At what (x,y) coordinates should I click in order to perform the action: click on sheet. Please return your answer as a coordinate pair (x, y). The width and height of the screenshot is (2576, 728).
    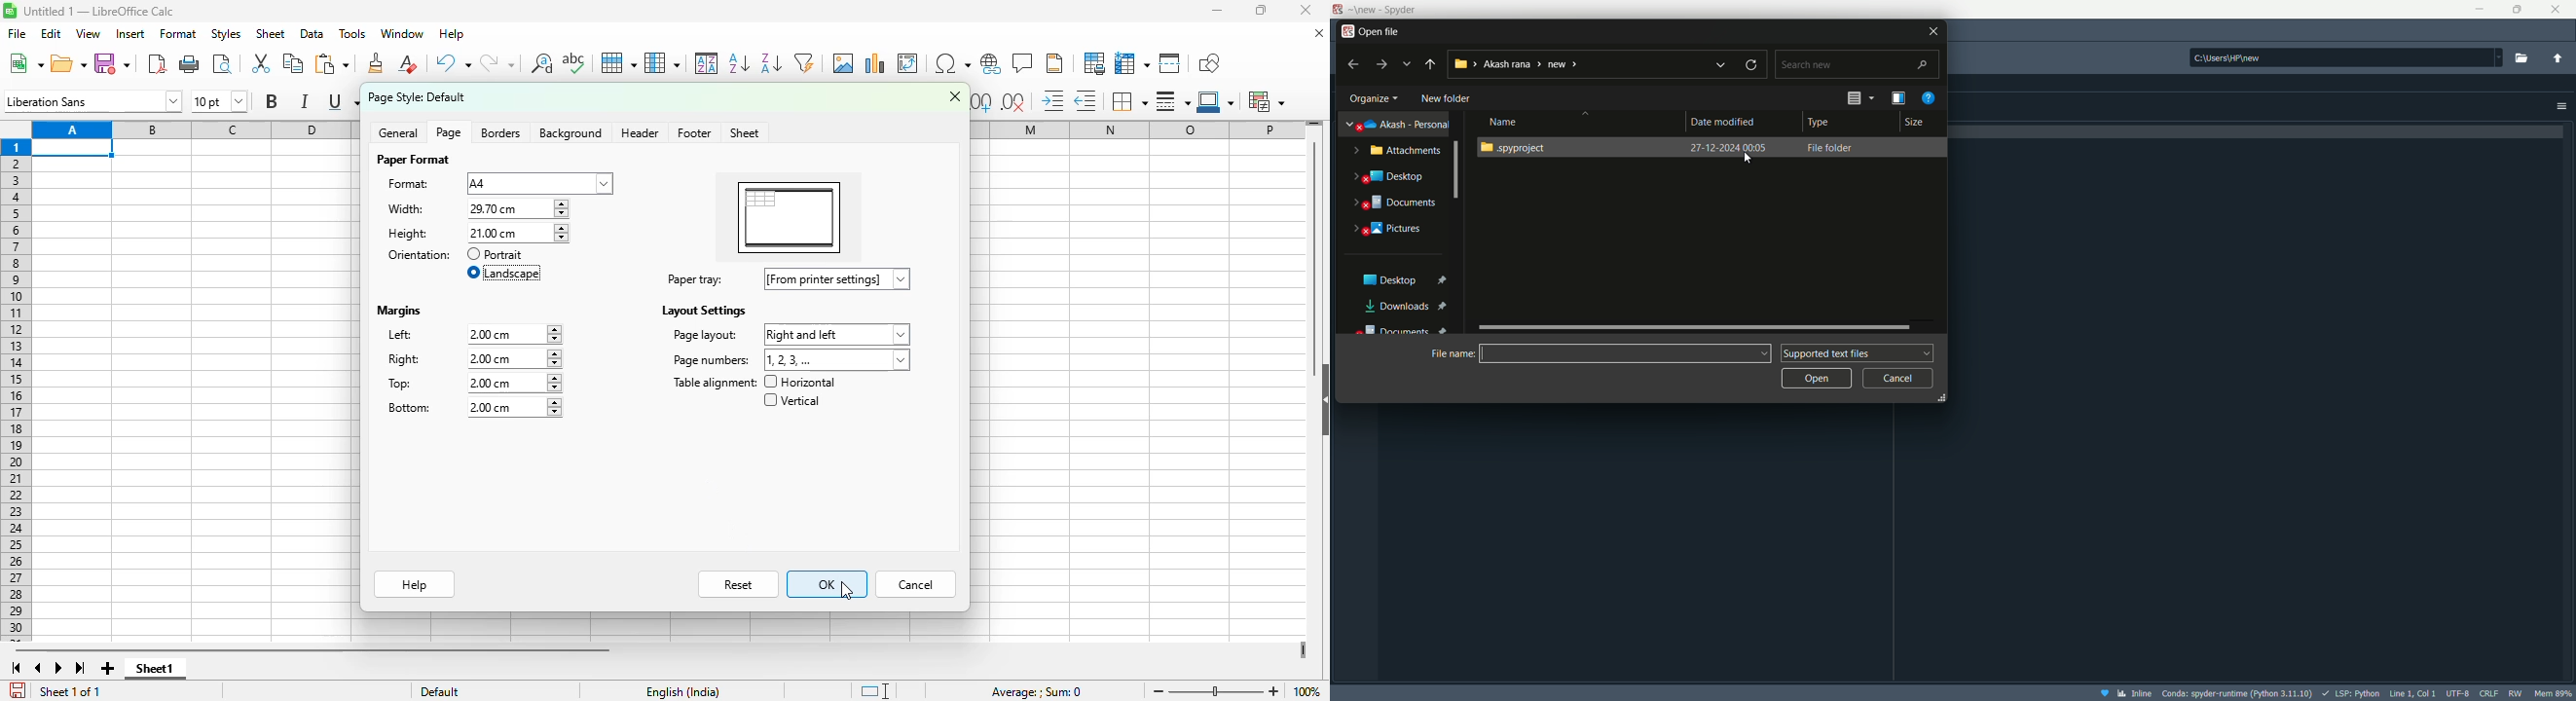
    Looking at the image, I should click on (270, 34).